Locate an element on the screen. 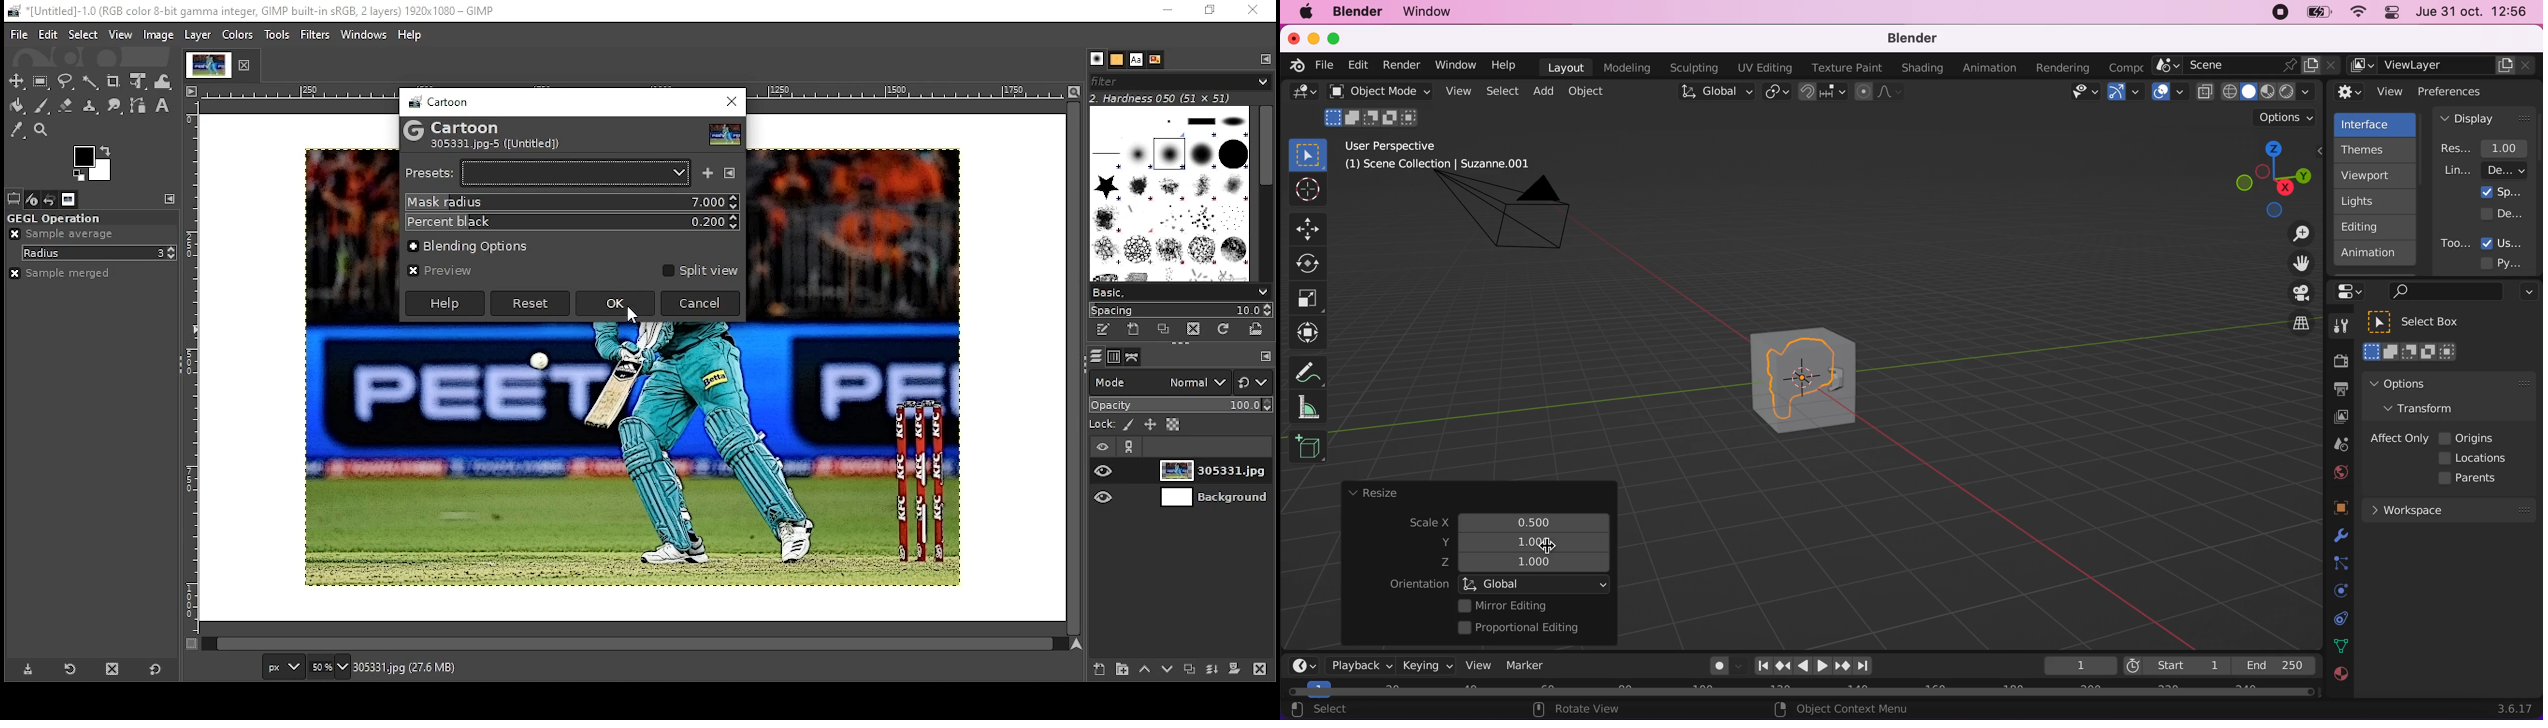 This screenshot has width=2548, height=728. free selection tool is located at coordinates (67, 81).